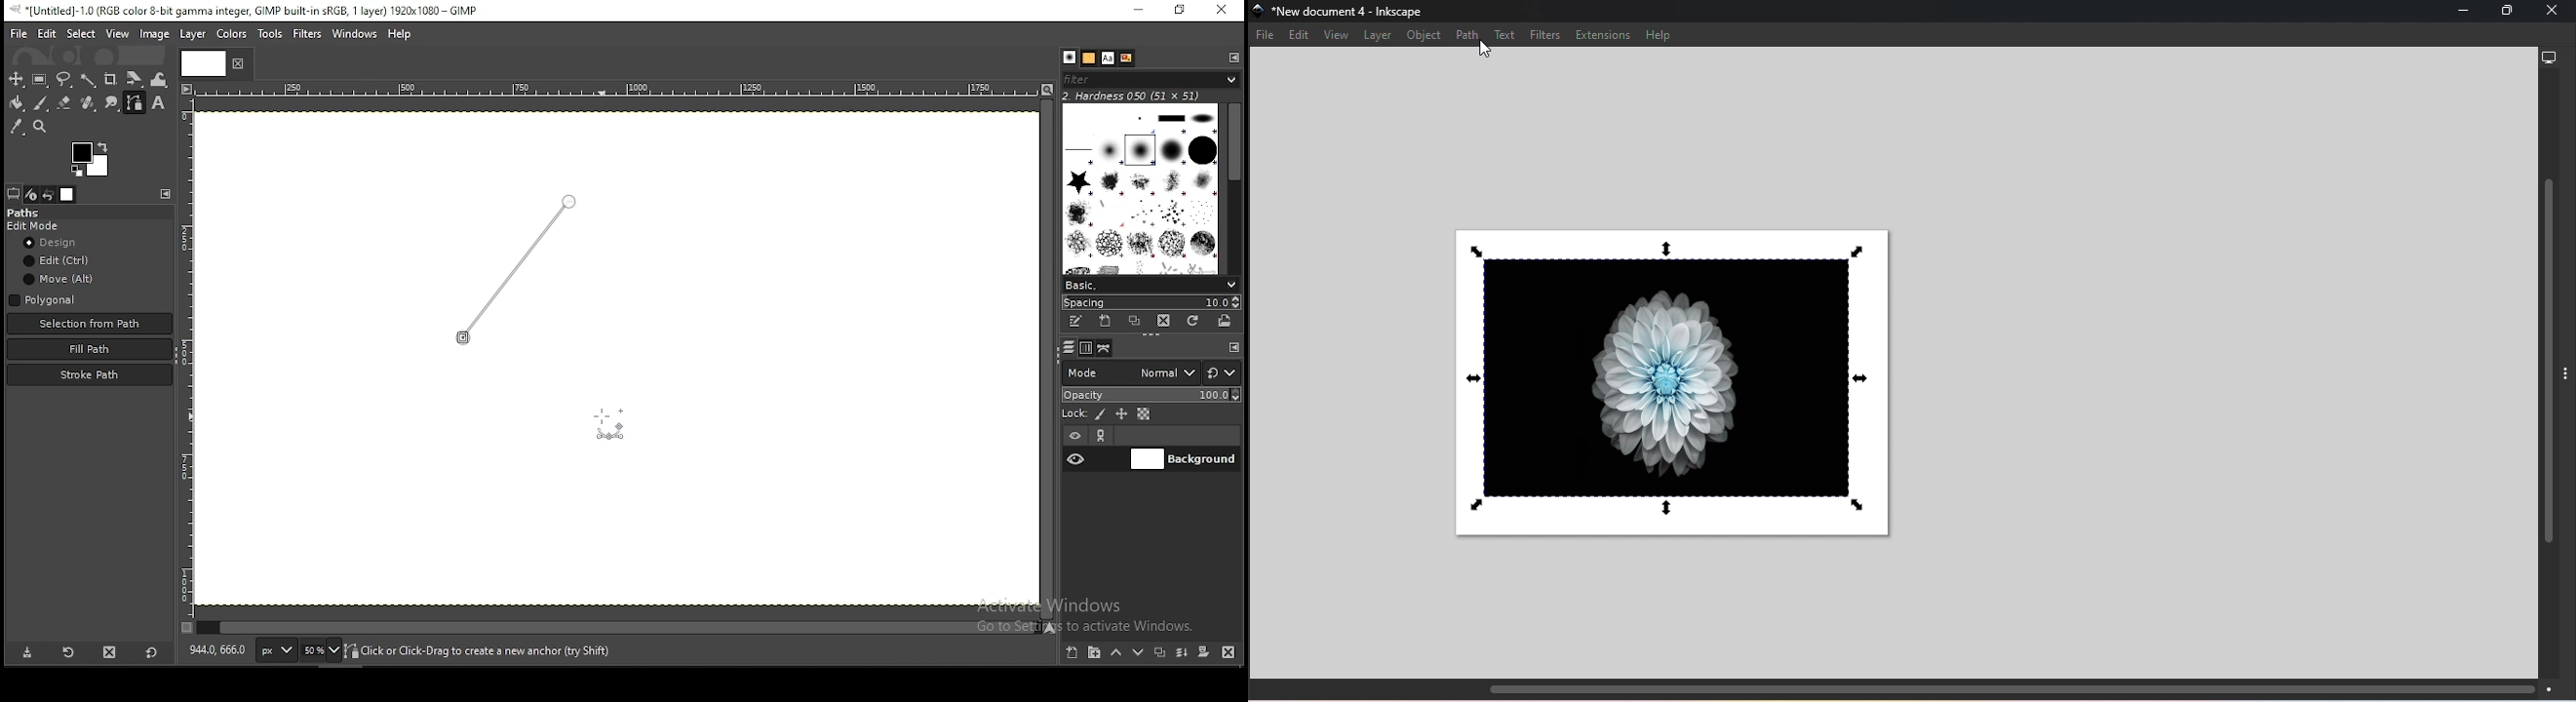 This screenshot has height=728, width=2576. Describe the element at coordinates (39, 102) in the screenshot. I see `paintbrush tool` at that location.